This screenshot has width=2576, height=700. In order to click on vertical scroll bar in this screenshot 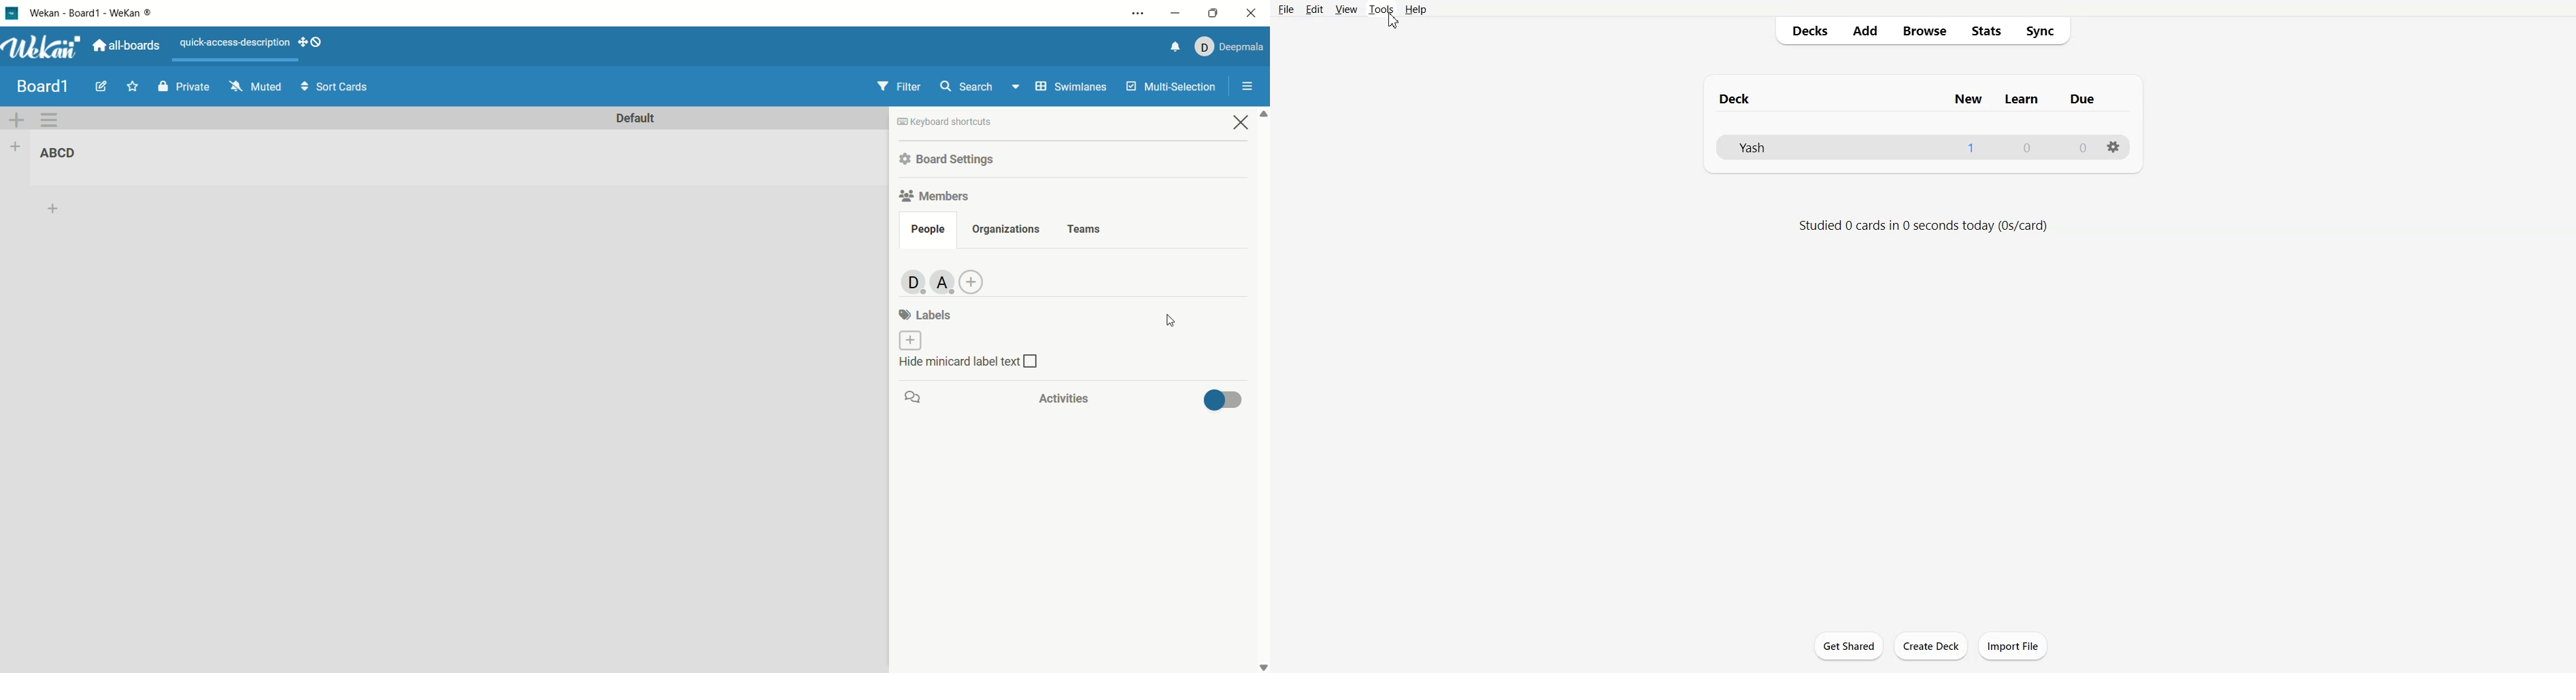, I will do `click(1262, 390)`.